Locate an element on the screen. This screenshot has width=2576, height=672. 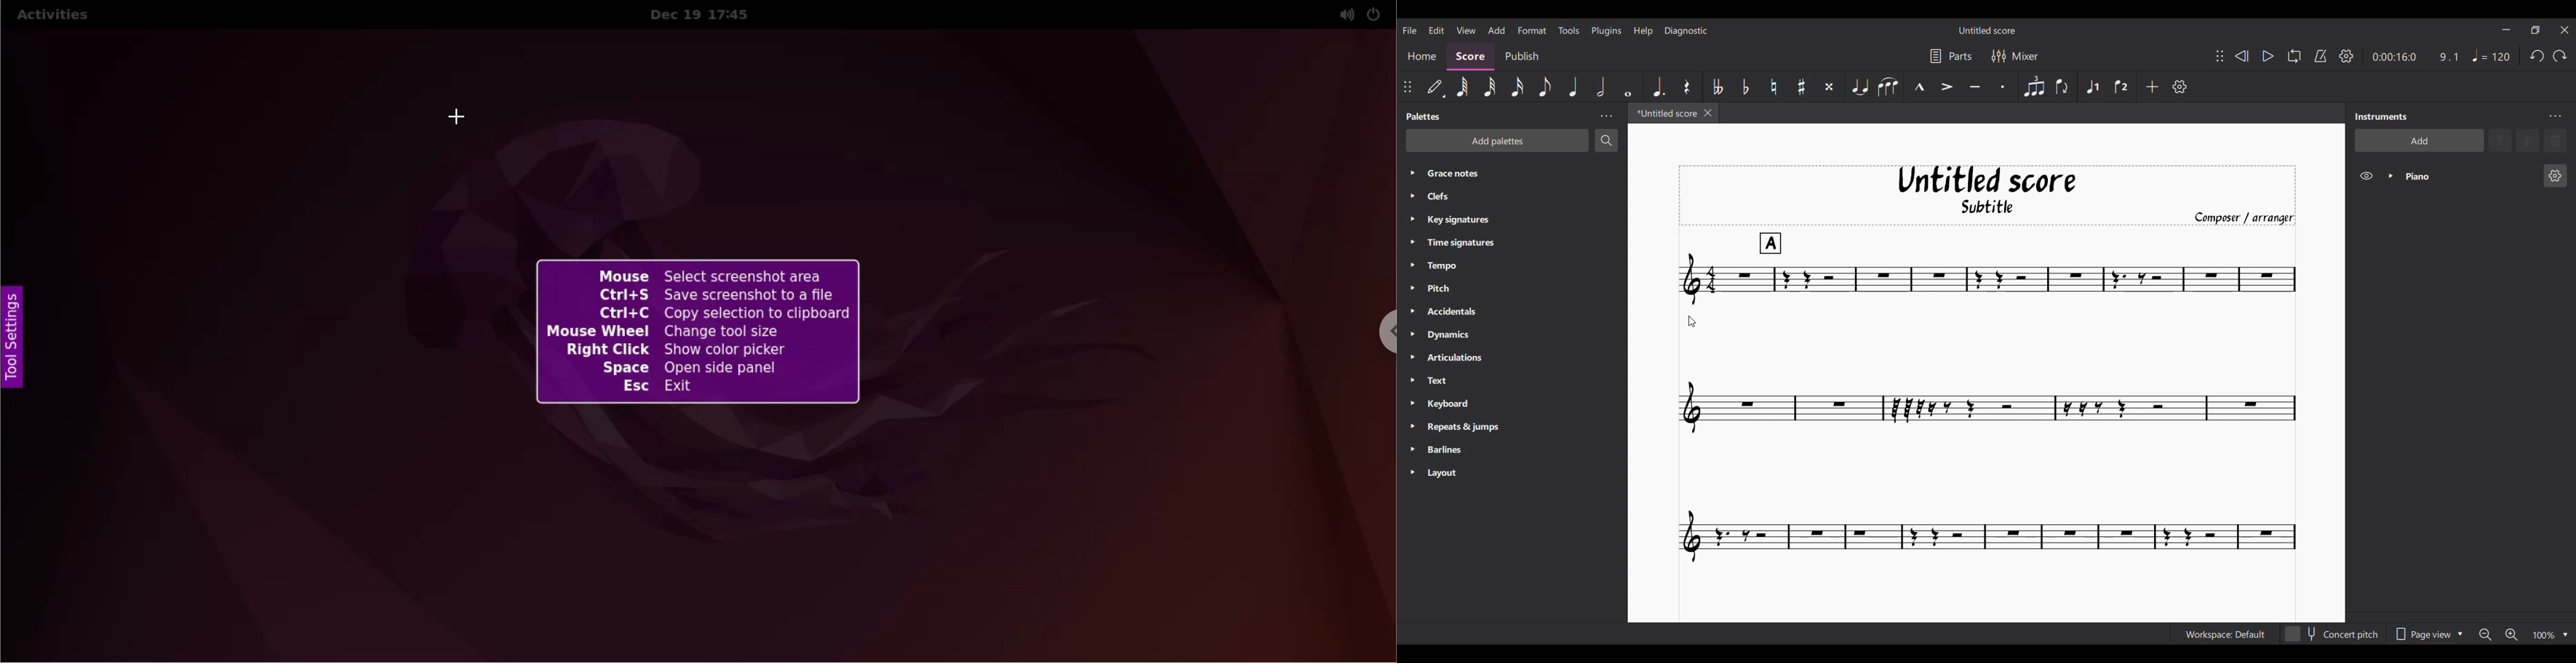
Tenuto is located at coordinates (1975, 86).